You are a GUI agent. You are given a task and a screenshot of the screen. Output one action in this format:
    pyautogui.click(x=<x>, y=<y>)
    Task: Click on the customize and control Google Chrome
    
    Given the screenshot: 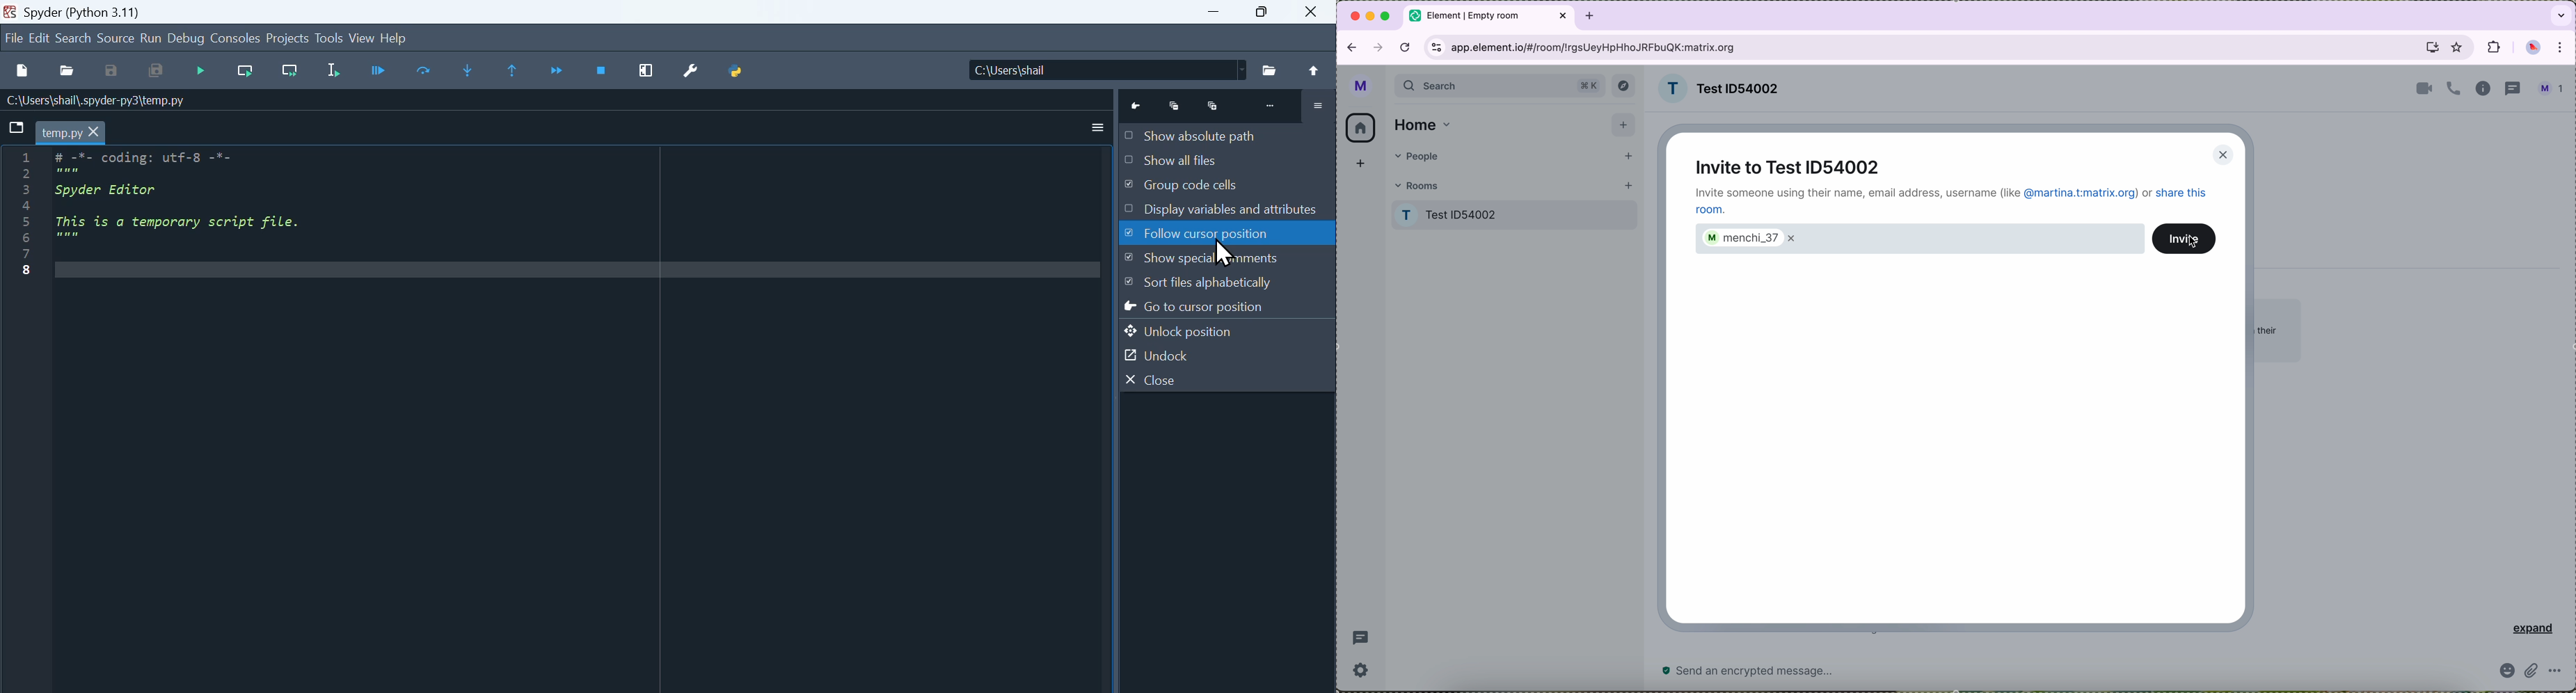 What is the action you would take?
    pyautogui.click(x=2563, y=48)
    